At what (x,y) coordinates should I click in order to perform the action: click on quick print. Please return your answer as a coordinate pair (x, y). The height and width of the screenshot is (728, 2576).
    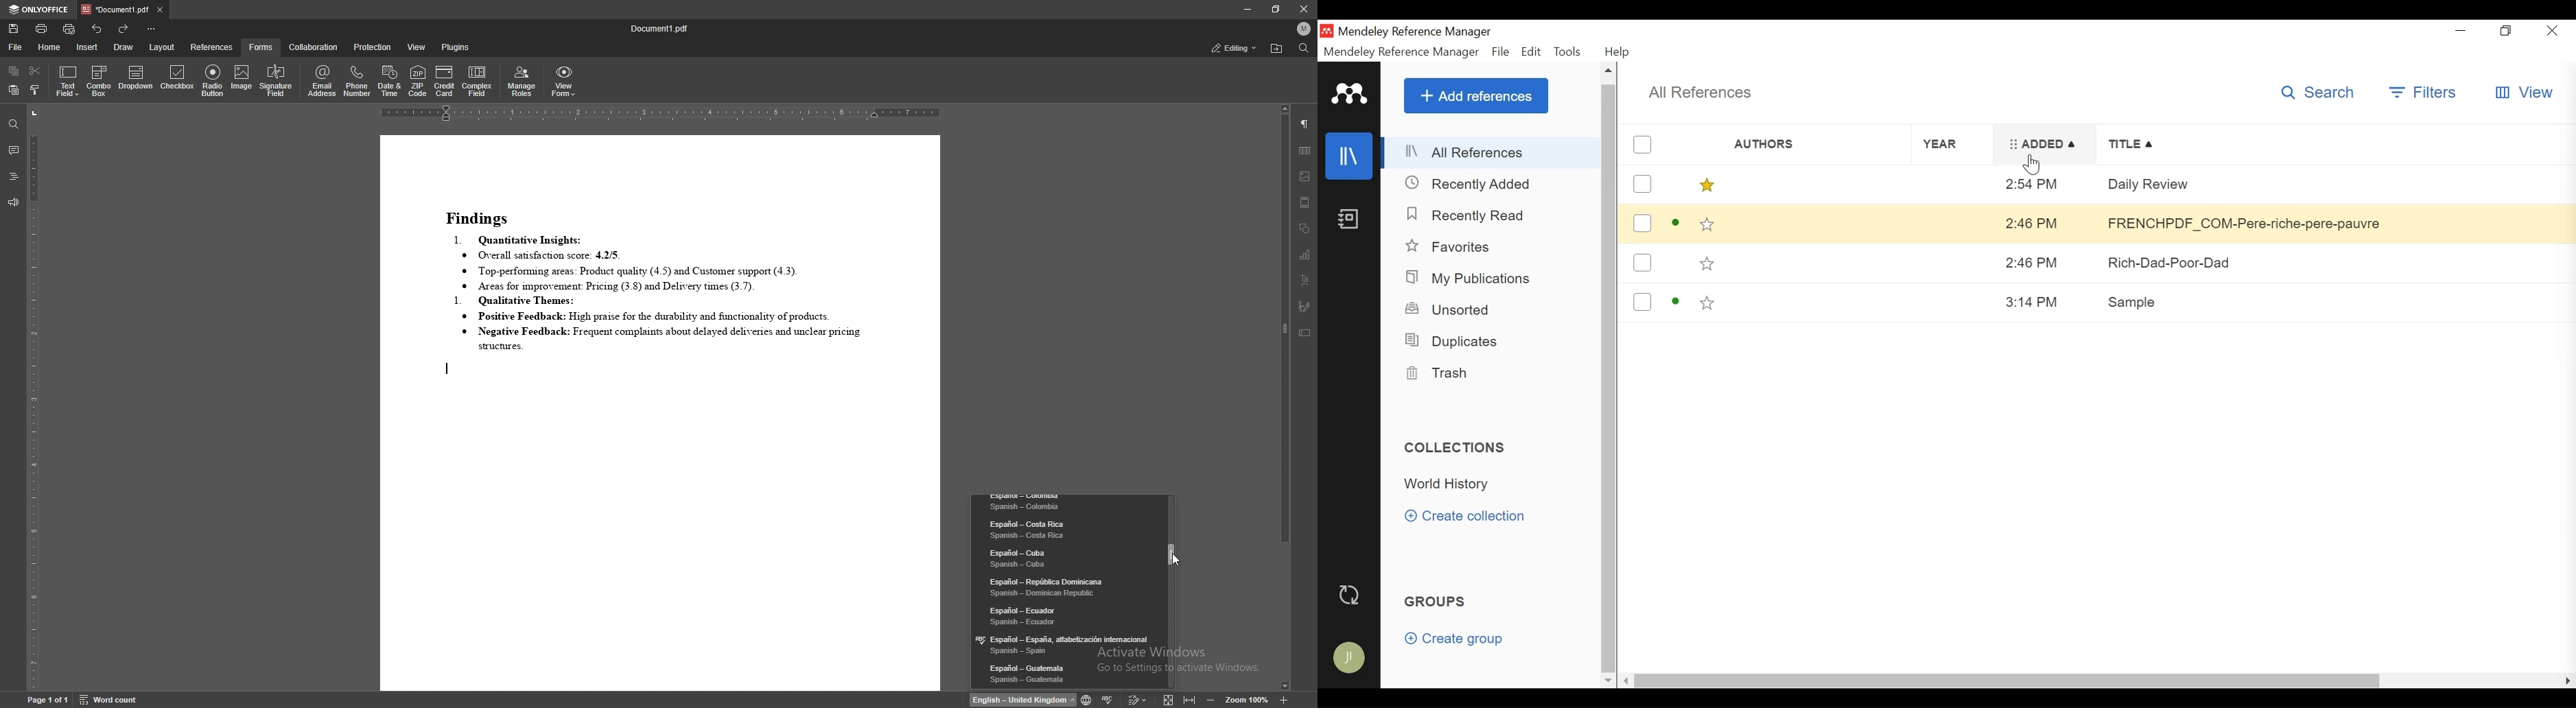
    Looking at the image, I should click on (70, 29).